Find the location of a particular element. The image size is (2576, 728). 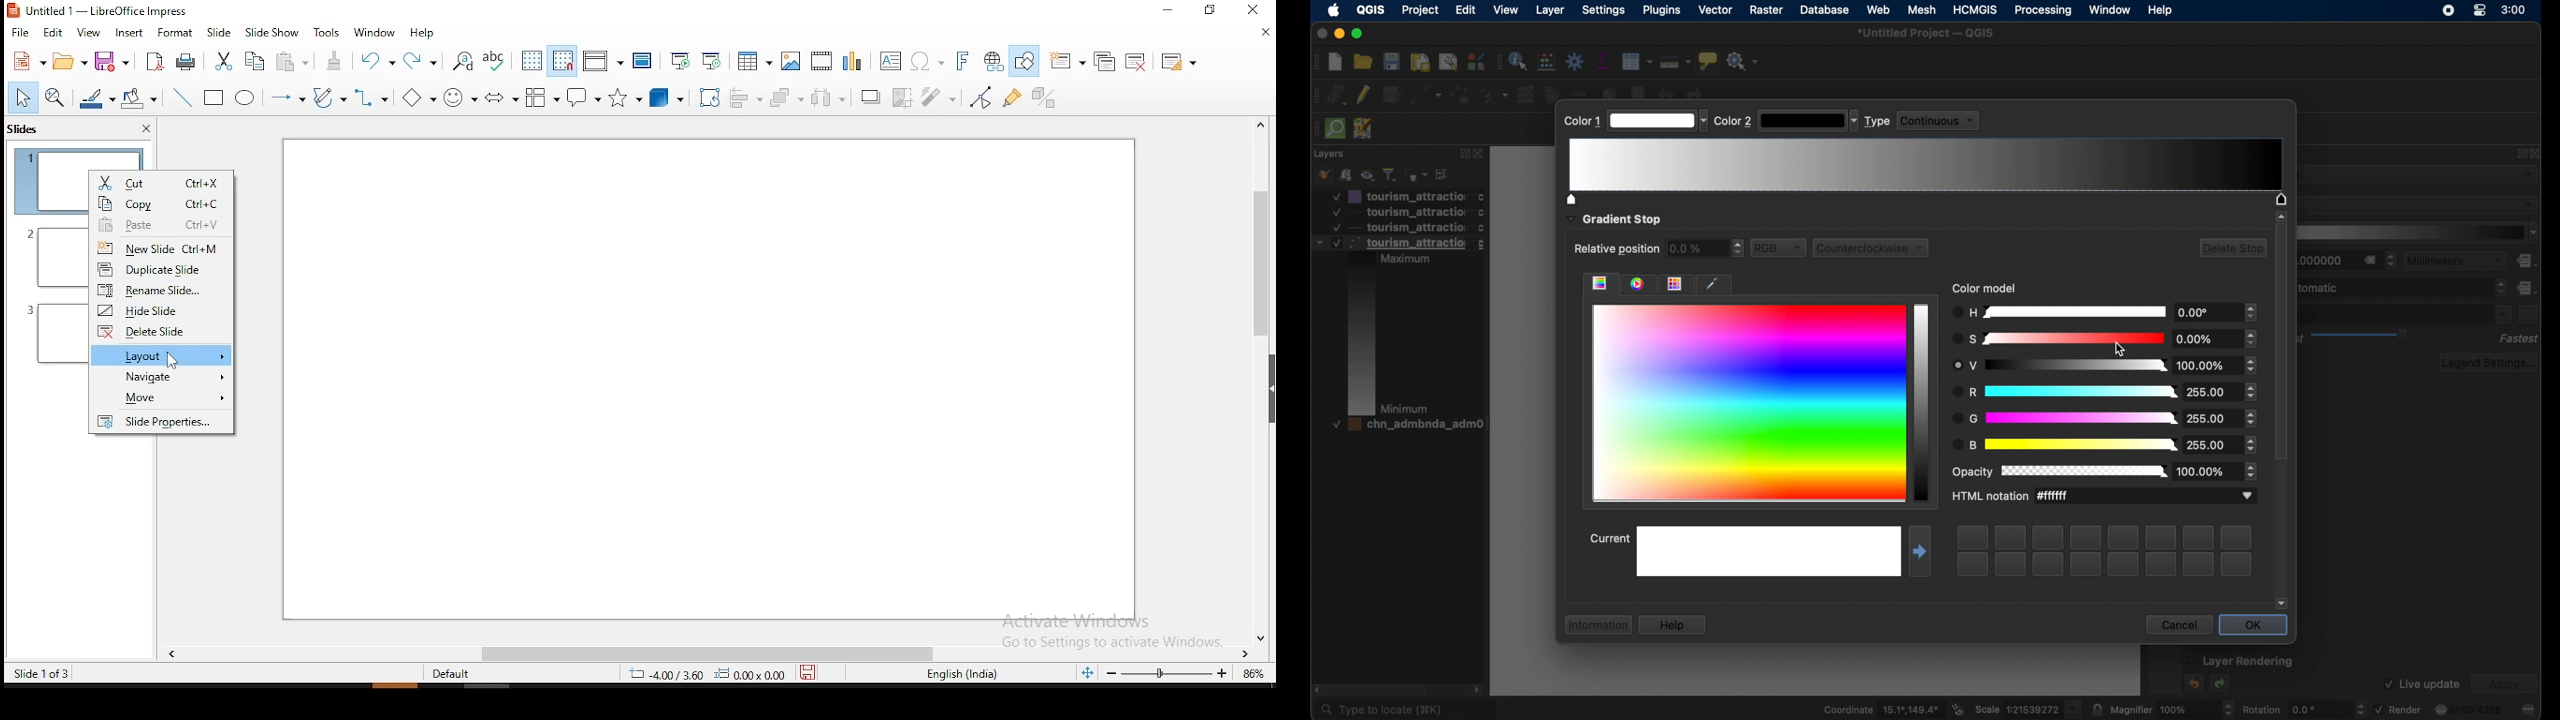

zoom and pan is located at coordinates (57, 98).